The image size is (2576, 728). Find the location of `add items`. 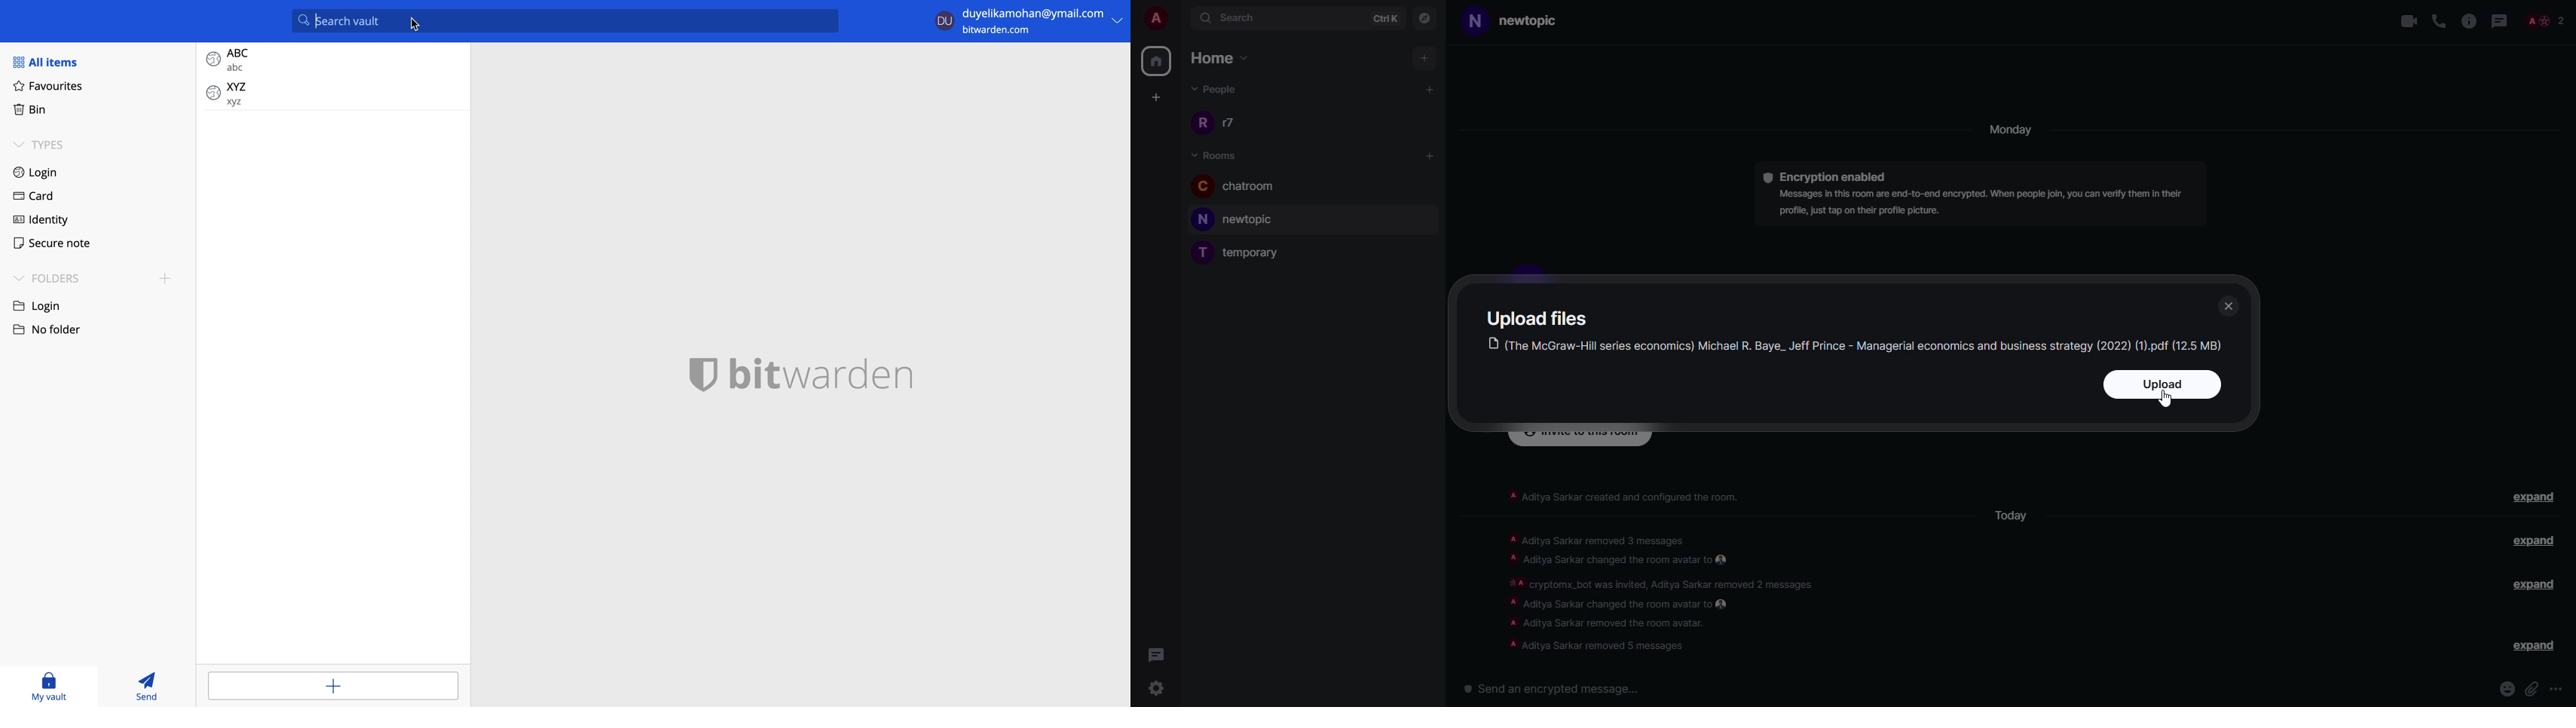

add items is located at coordinates (332, 685).